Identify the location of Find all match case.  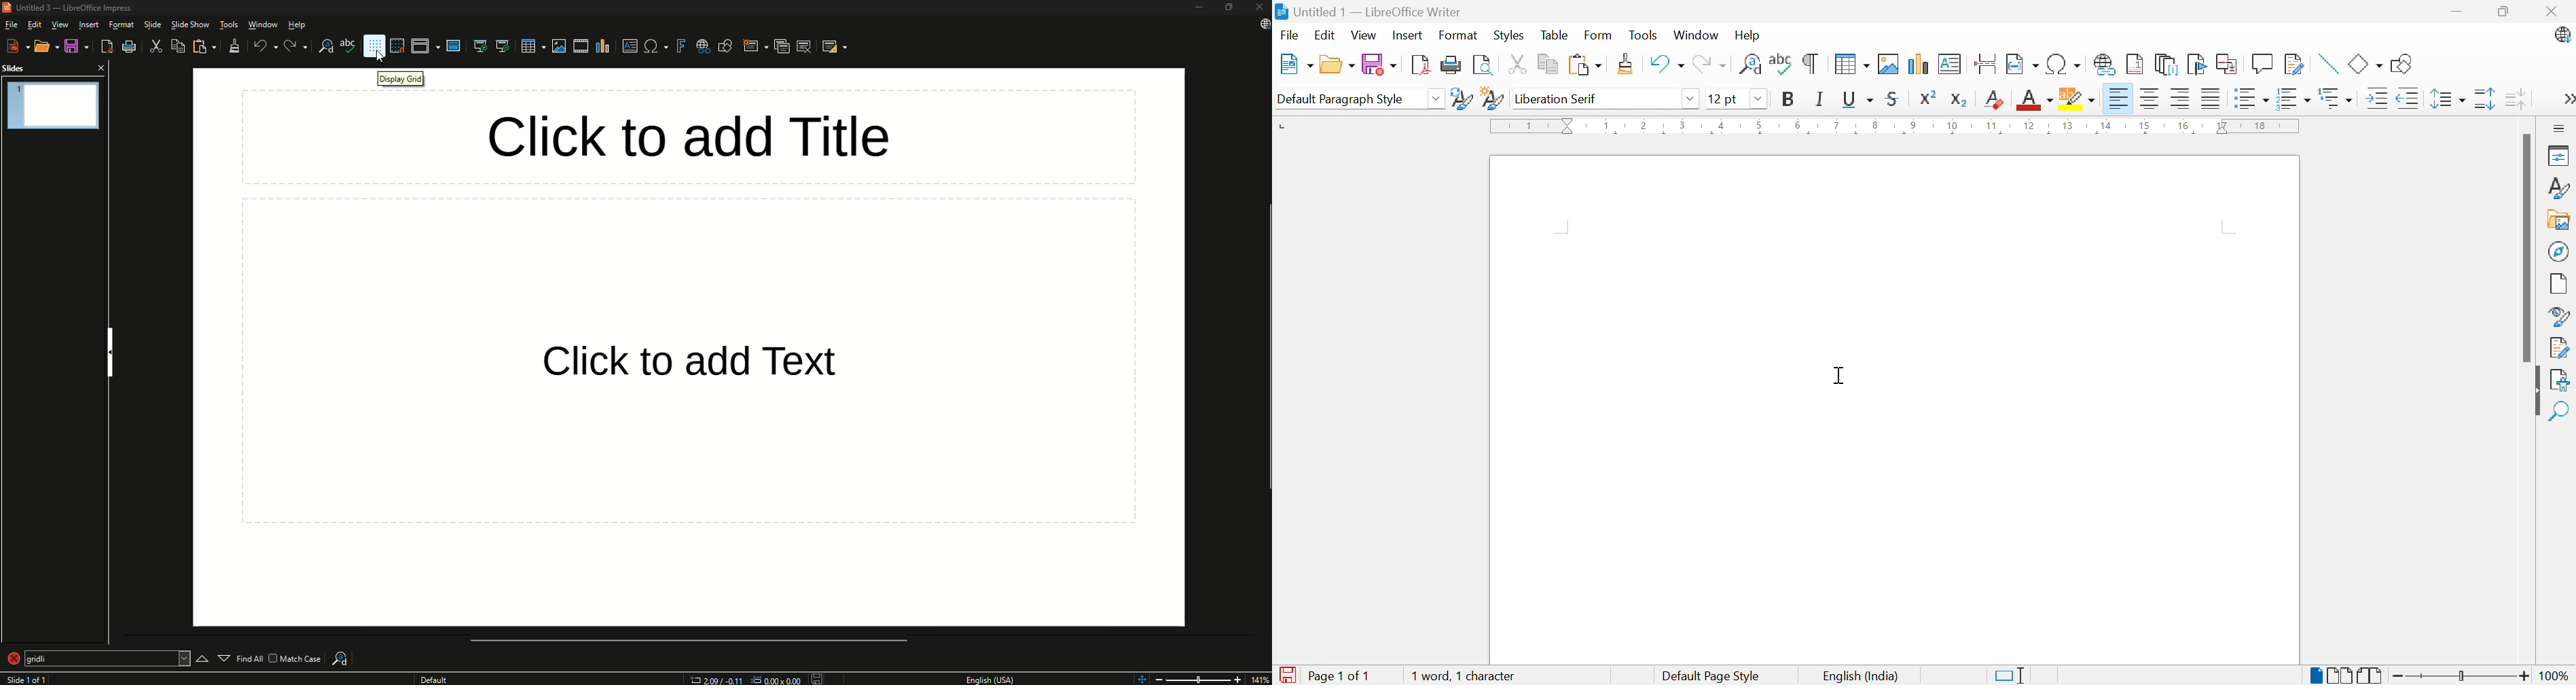
(281, 658).